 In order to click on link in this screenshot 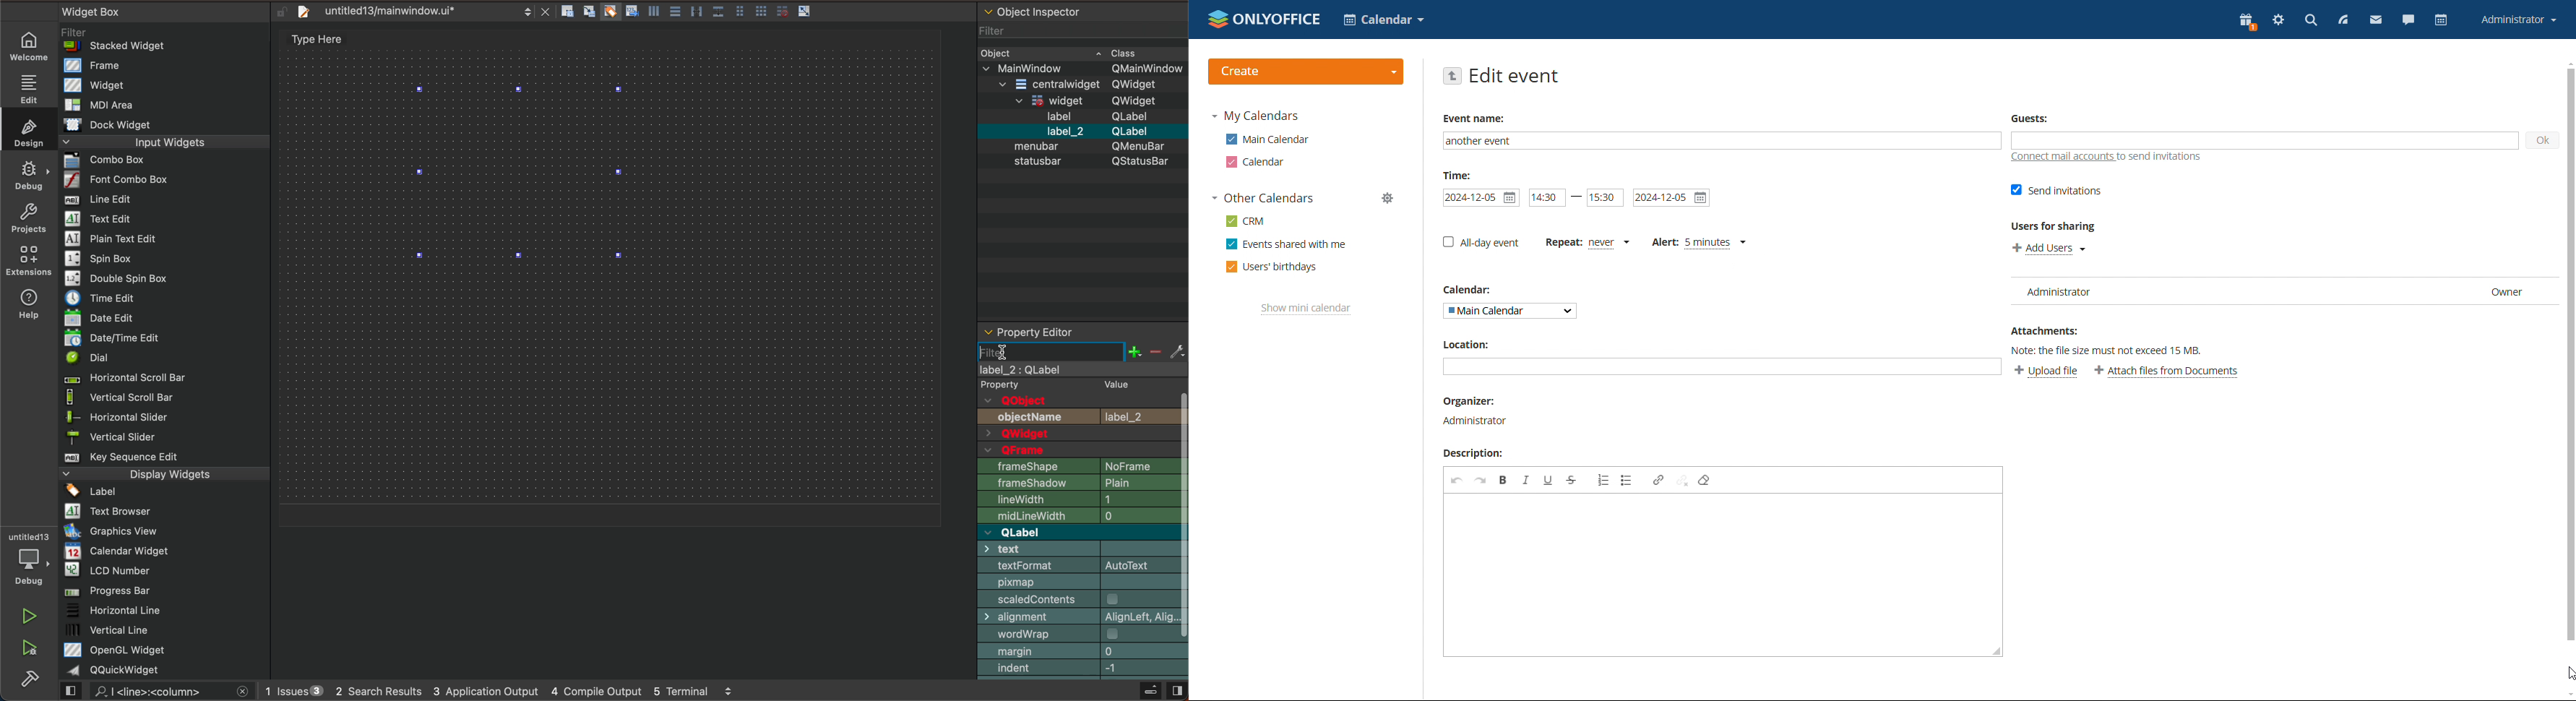, I will do `click(1658, 480)`.